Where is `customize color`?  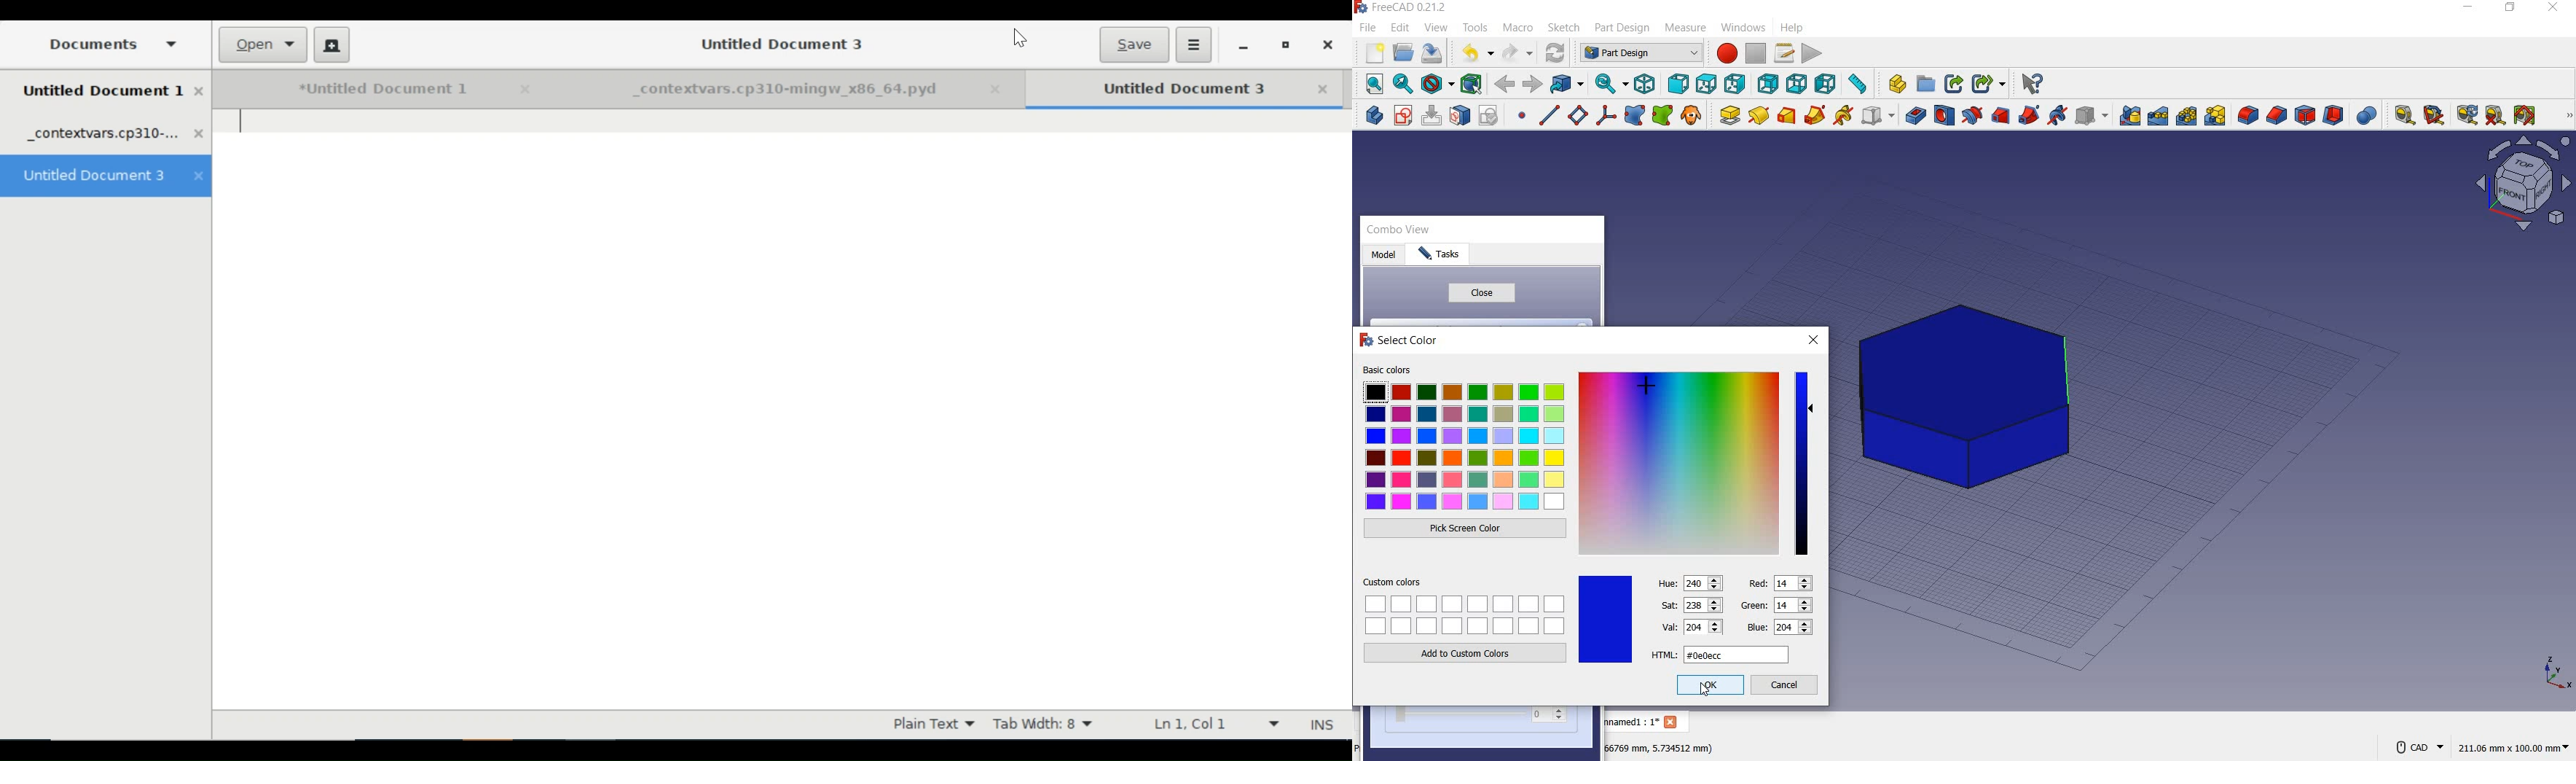 customize color is located at coordinates (1678, 464).